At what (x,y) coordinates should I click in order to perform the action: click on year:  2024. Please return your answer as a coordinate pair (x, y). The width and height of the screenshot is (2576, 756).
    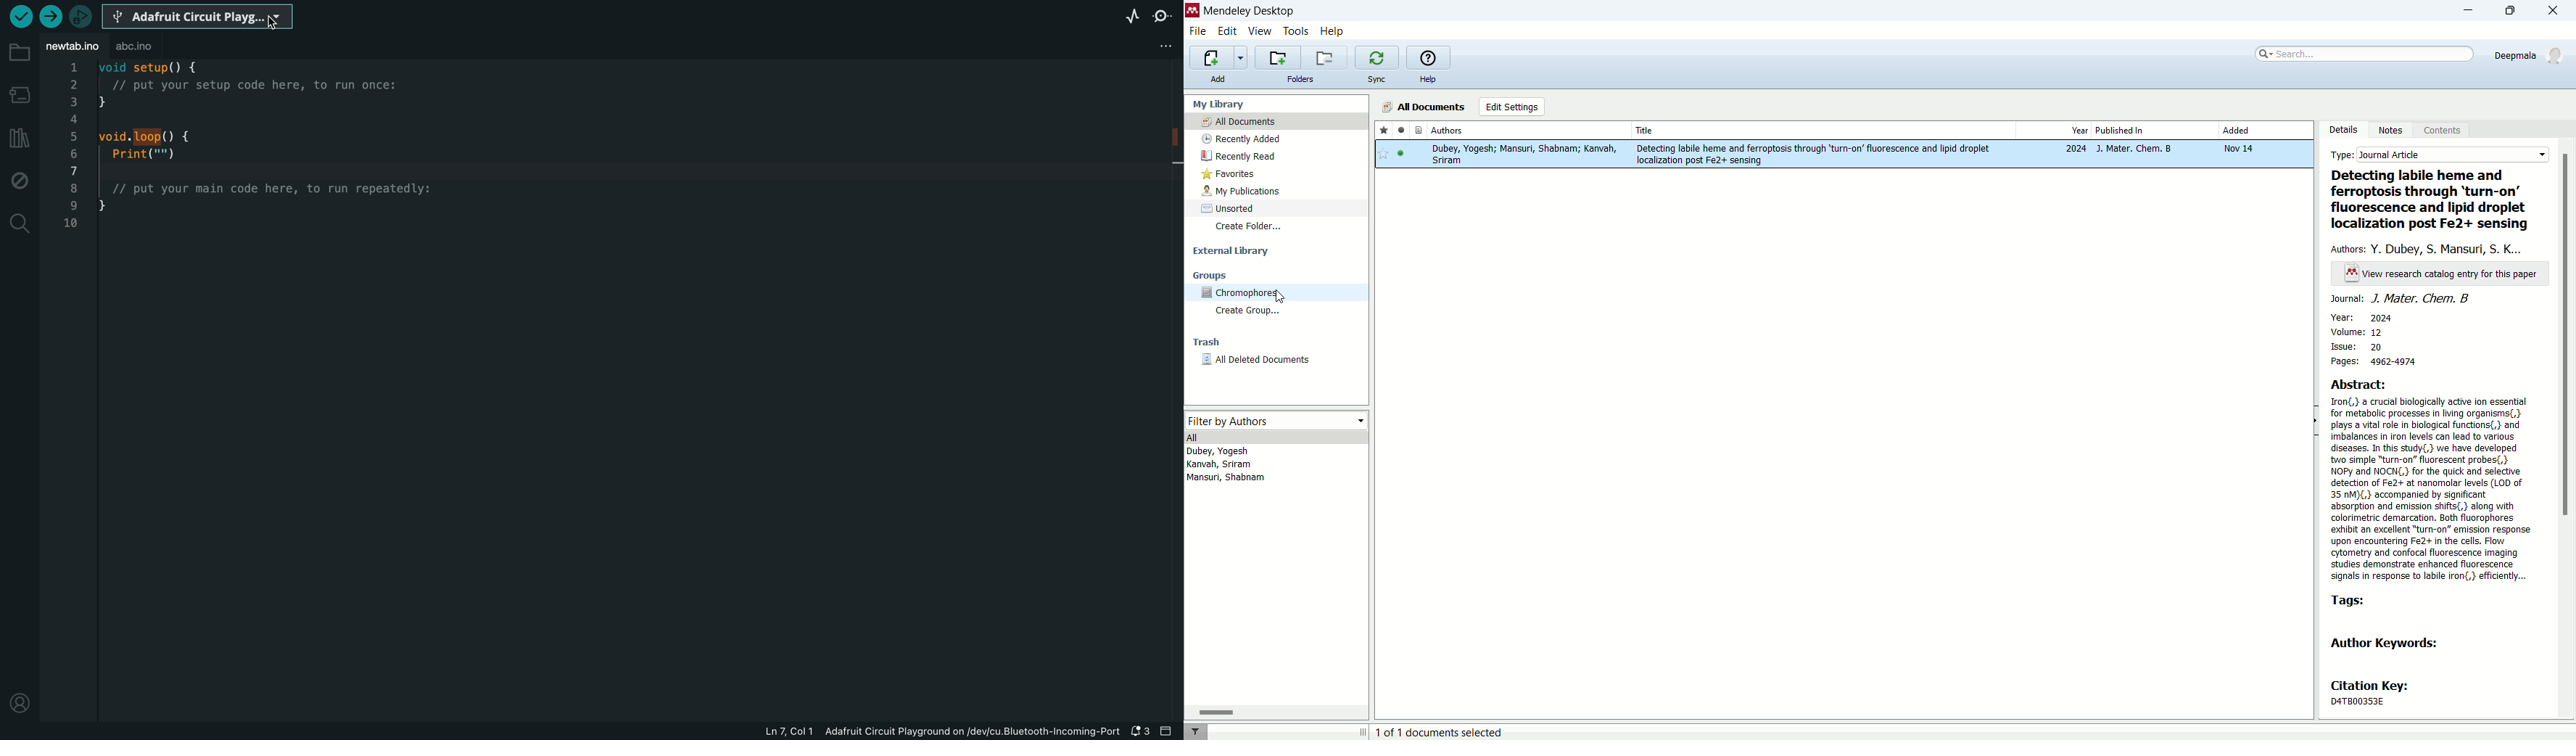
    Looking at the image, I should click on (2362, 316).